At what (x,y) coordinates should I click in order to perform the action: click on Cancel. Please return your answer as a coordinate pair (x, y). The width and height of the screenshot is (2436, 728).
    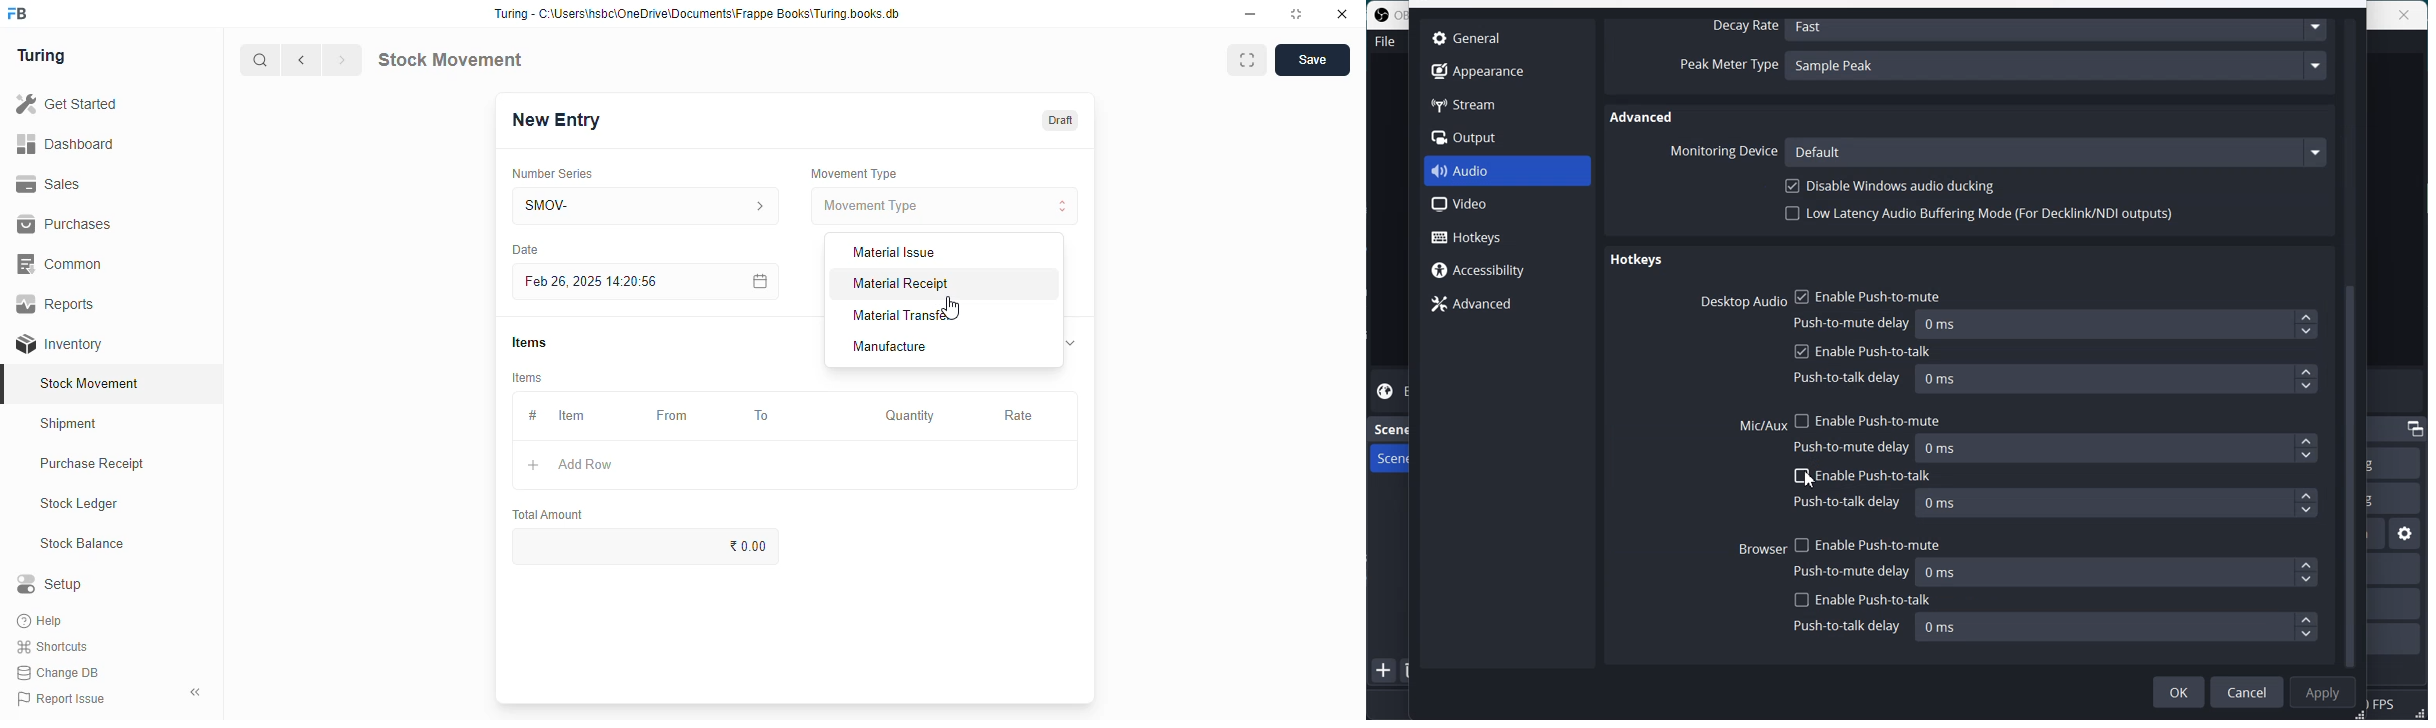
    Looking at the image, I should click on (2247, 692).